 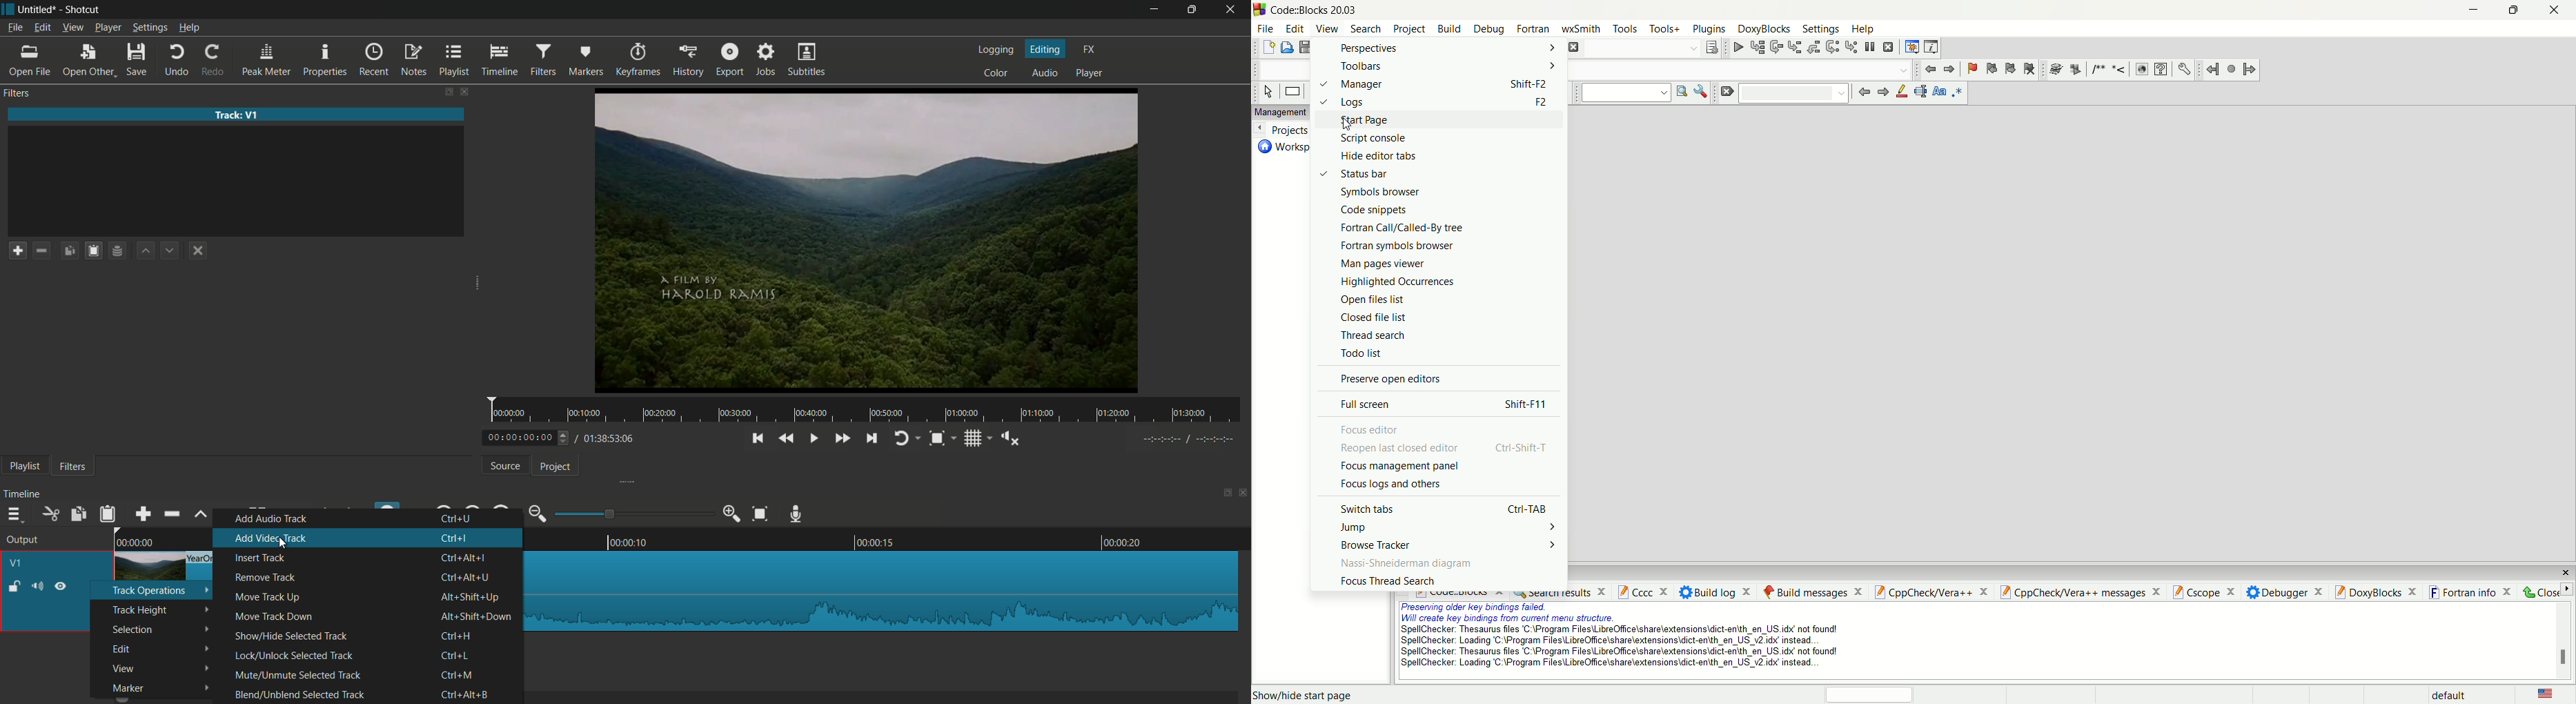 I want to click on zoom timeline to fit, so click(x=760, y=514).